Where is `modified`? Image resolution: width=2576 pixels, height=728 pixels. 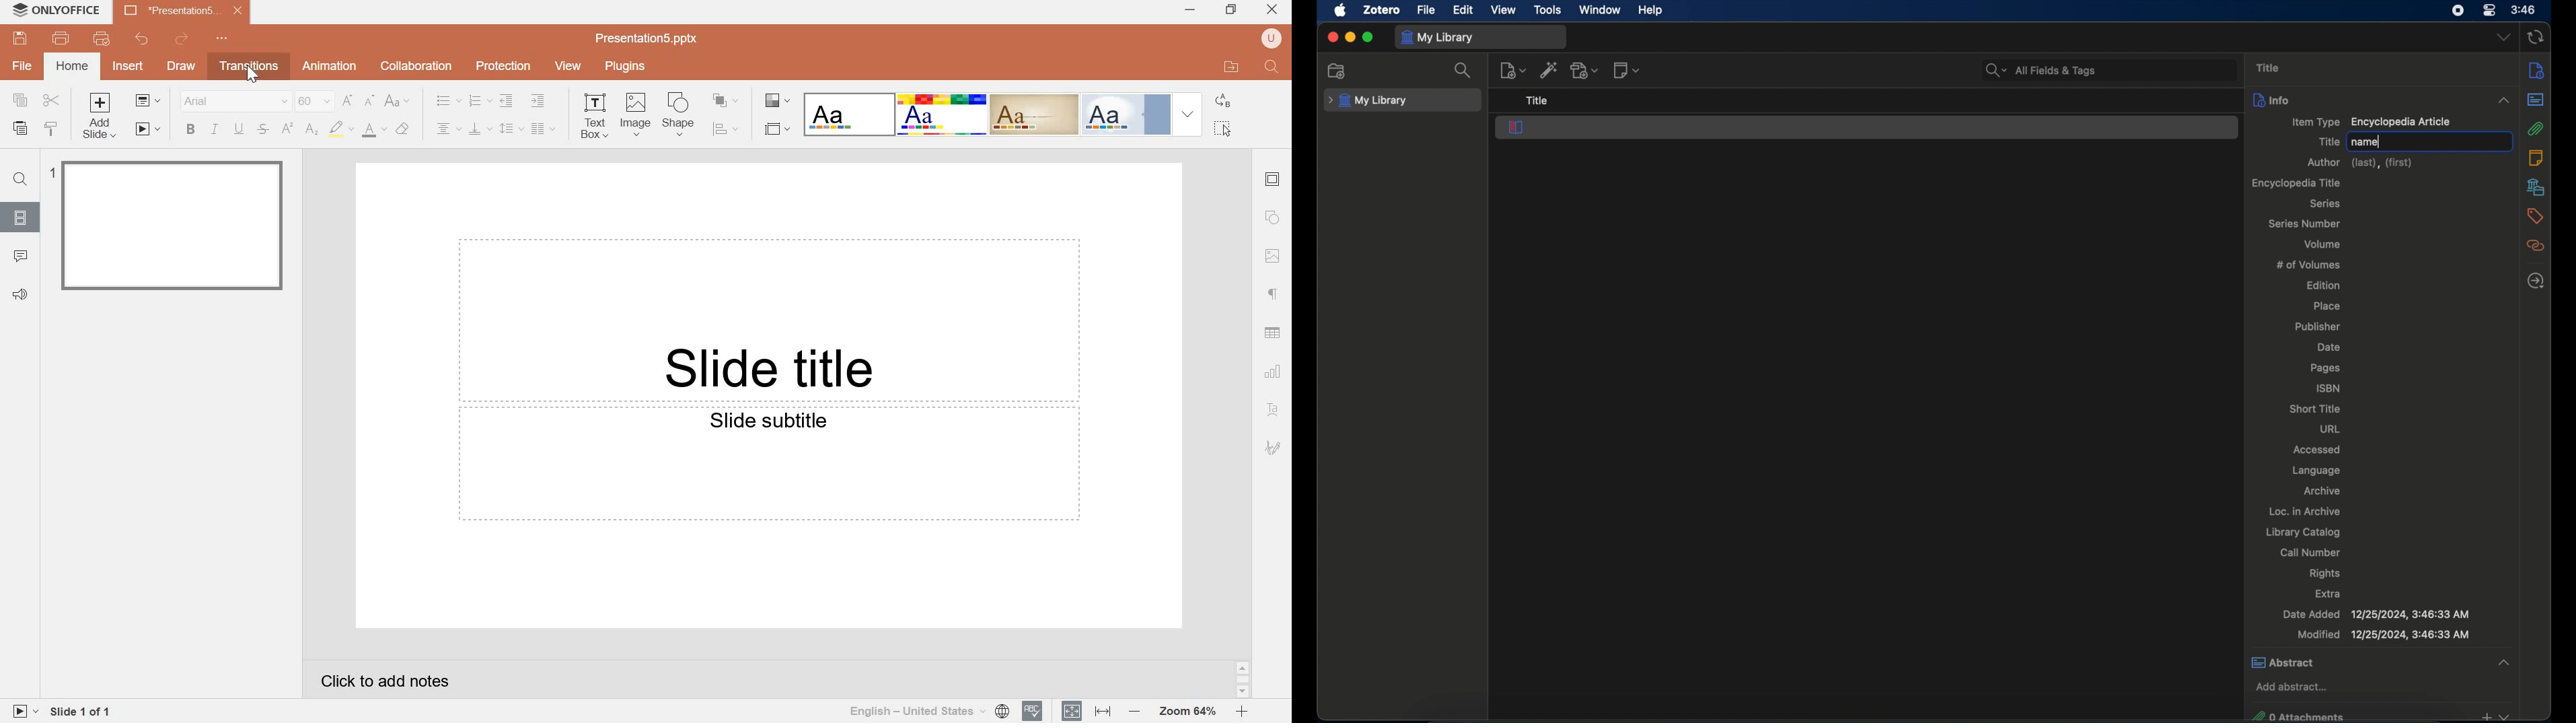
modified is located at coordinates (2384, 635).